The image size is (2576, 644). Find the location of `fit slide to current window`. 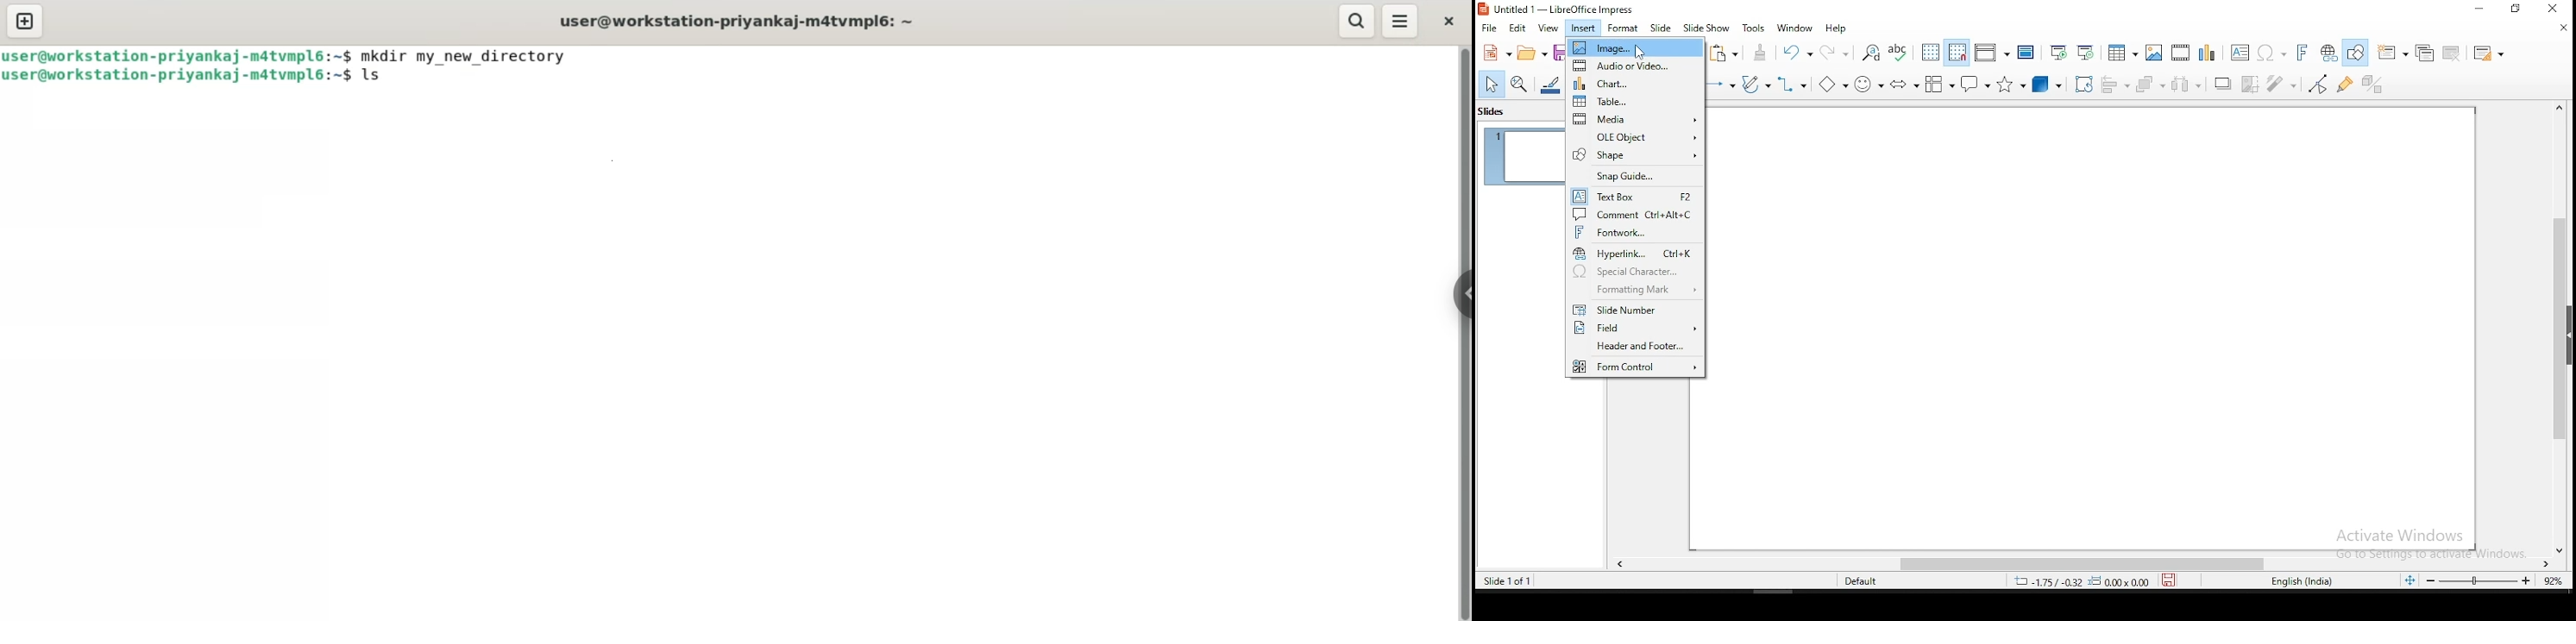

fit slide to current window is located at coordinates (2409, 580).